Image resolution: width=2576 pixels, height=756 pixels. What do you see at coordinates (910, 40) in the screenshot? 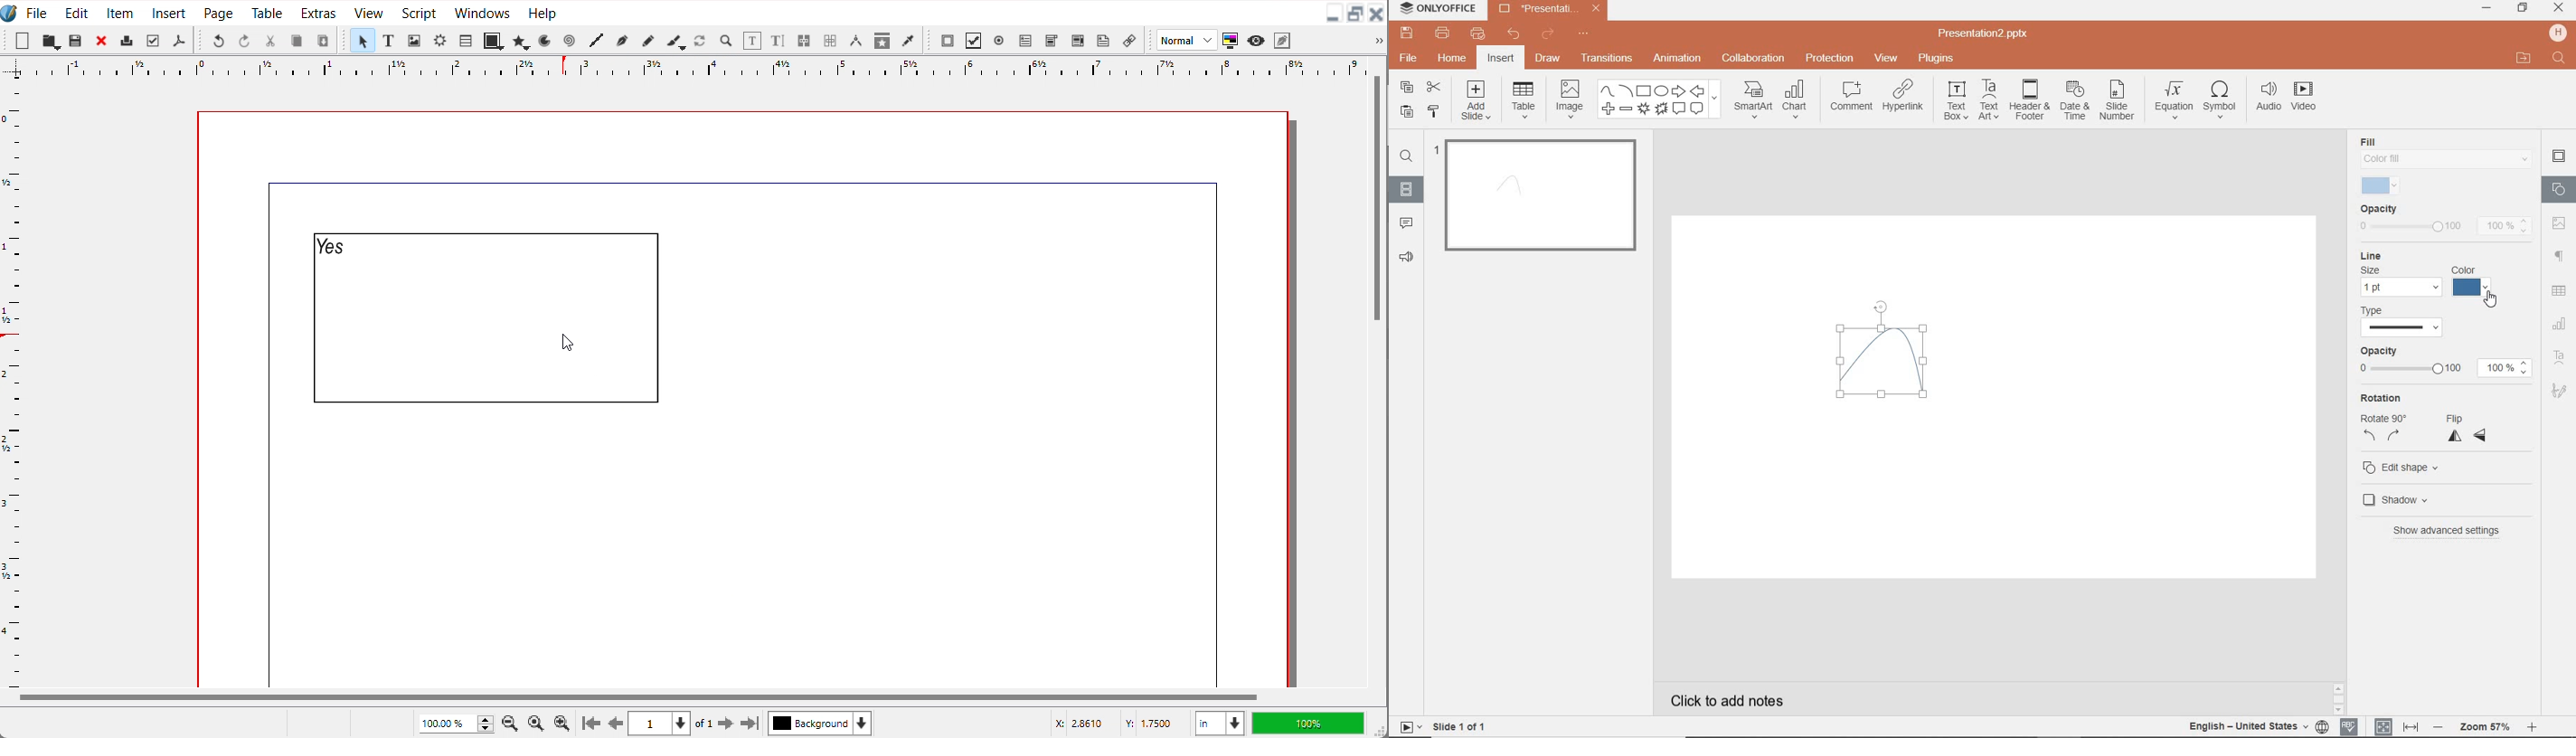
I see `Eye Dropper` at bounding box center [910, 40].